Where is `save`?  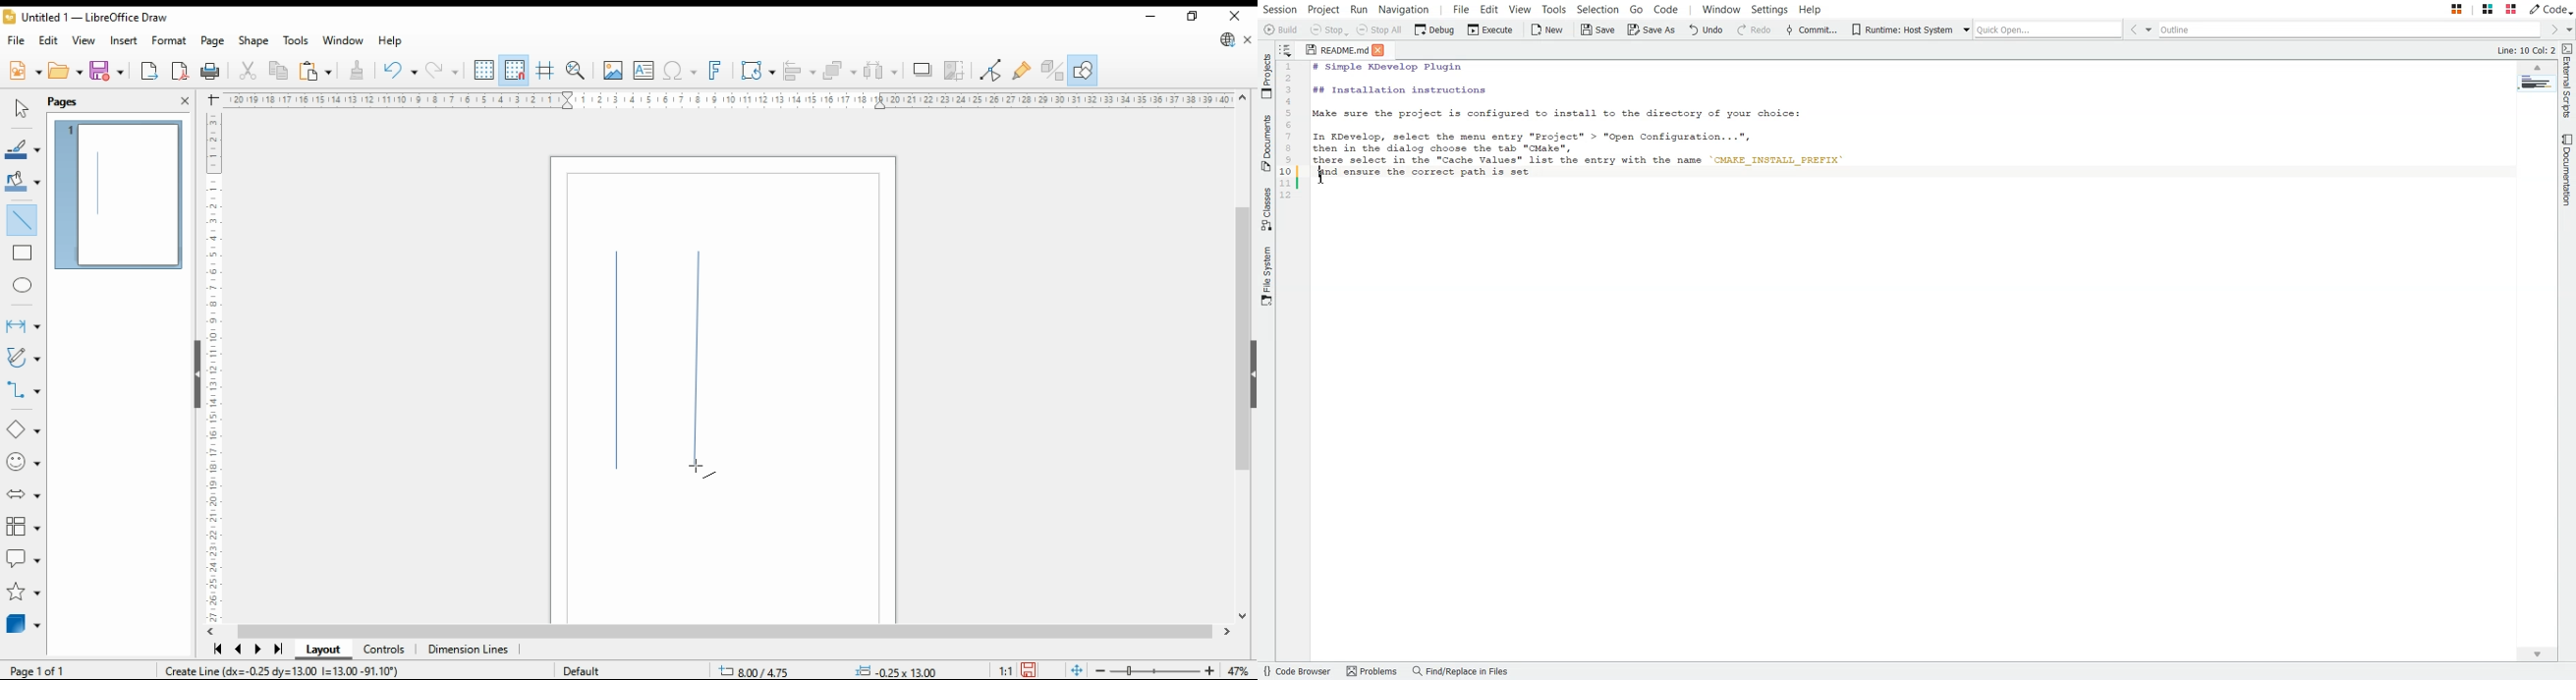
save is located at coordinates (1031, 669).